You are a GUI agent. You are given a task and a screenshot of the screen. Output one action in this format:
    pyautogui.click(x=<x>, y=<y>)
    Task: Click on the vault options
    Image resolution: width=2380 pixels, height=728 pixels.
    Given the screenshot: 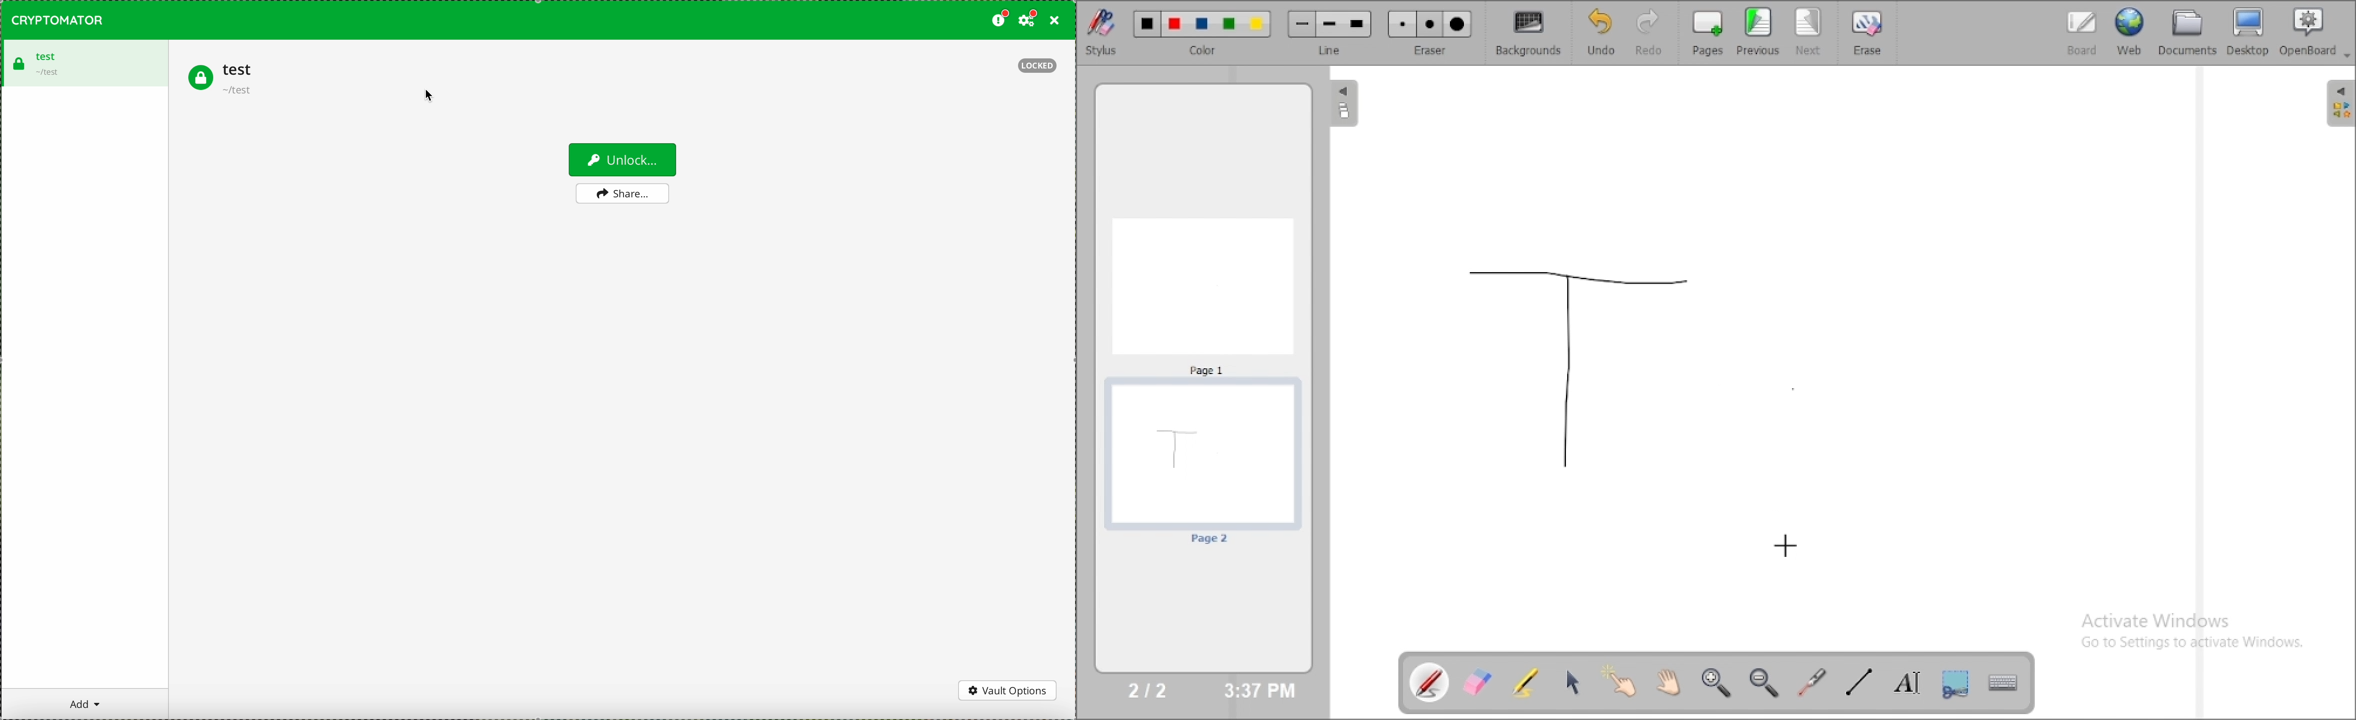 What is the action you would take?
    pyautogui.click(x=1008, y=690)
    